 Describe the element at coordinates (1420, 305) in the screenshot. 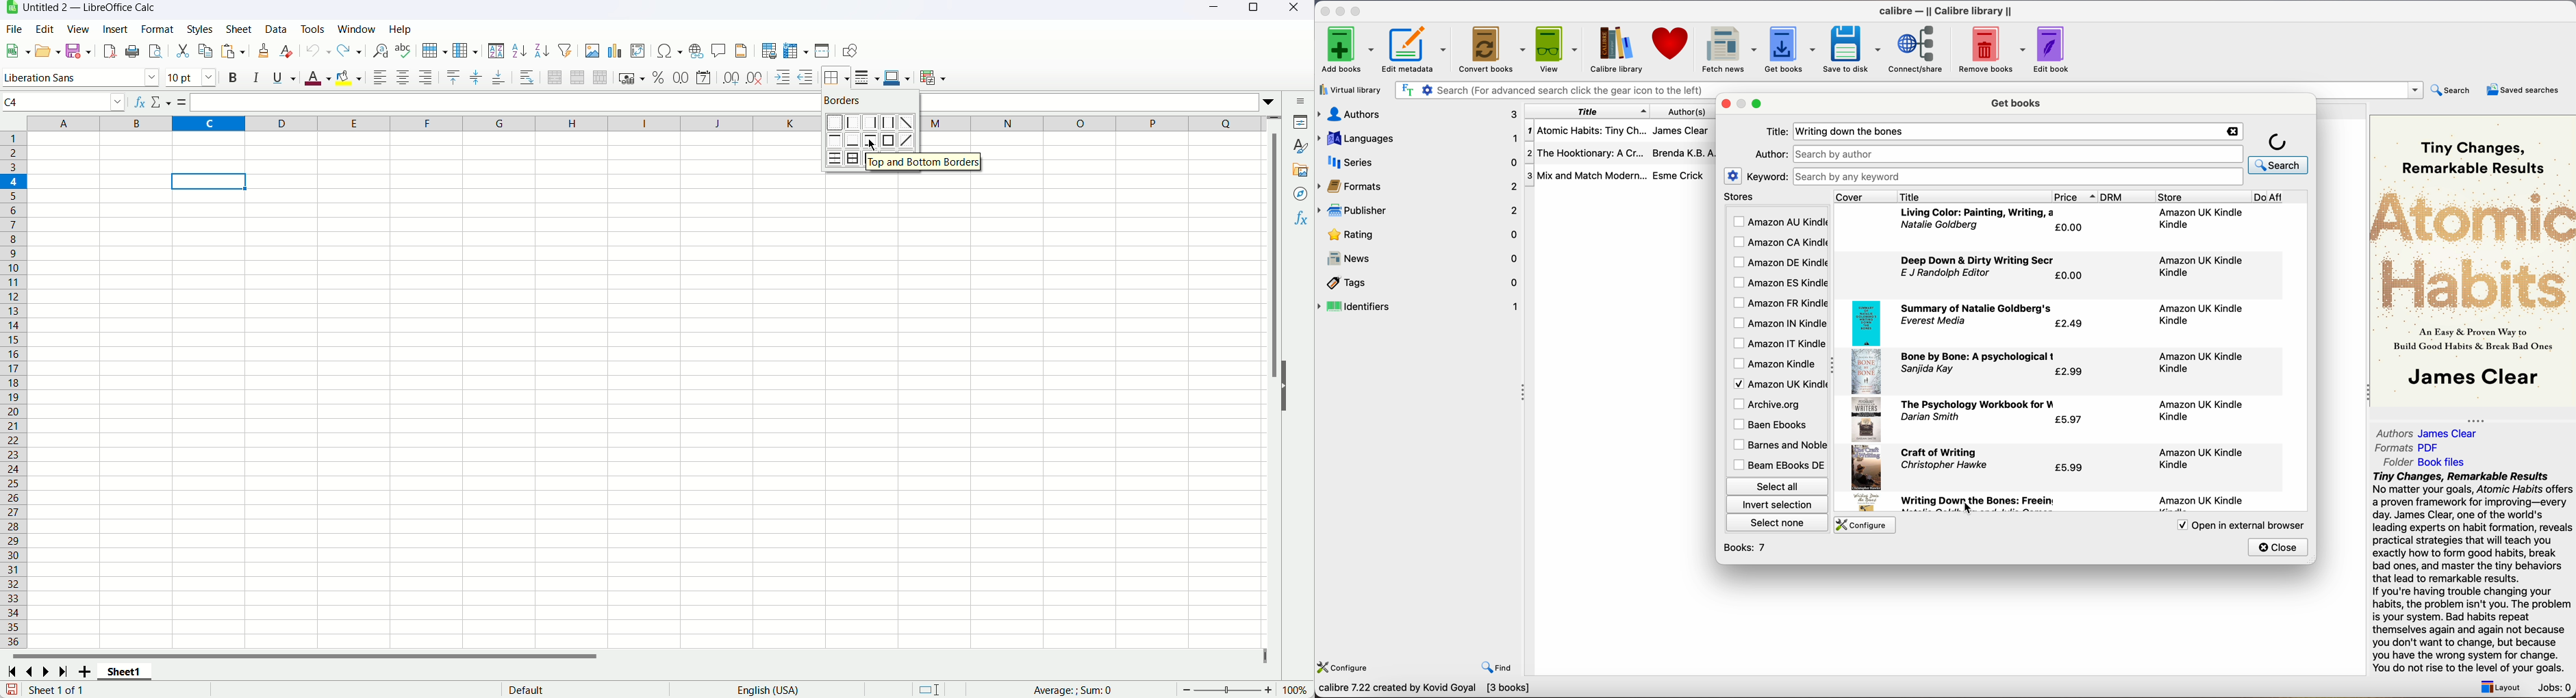

I see `indentifiers` at that location.